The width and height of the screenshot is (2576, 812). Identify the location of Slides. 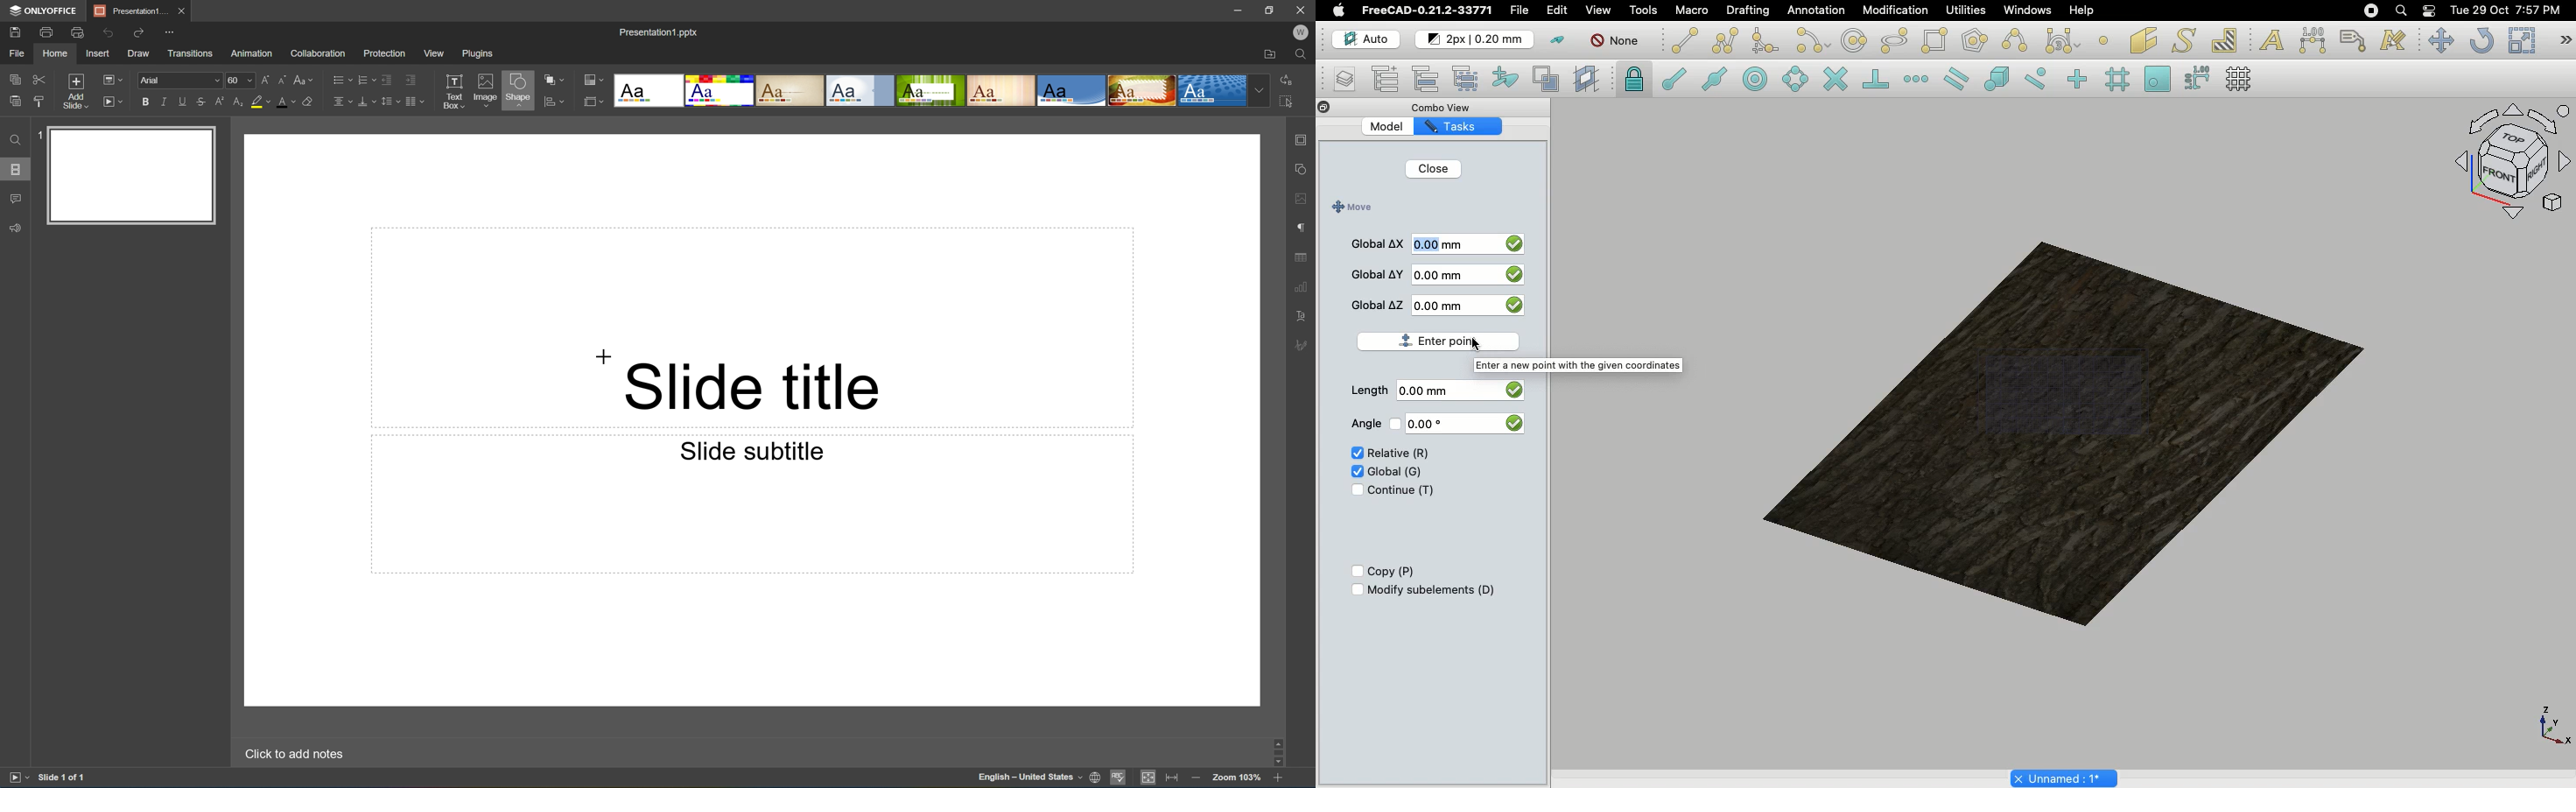
(15, 168).